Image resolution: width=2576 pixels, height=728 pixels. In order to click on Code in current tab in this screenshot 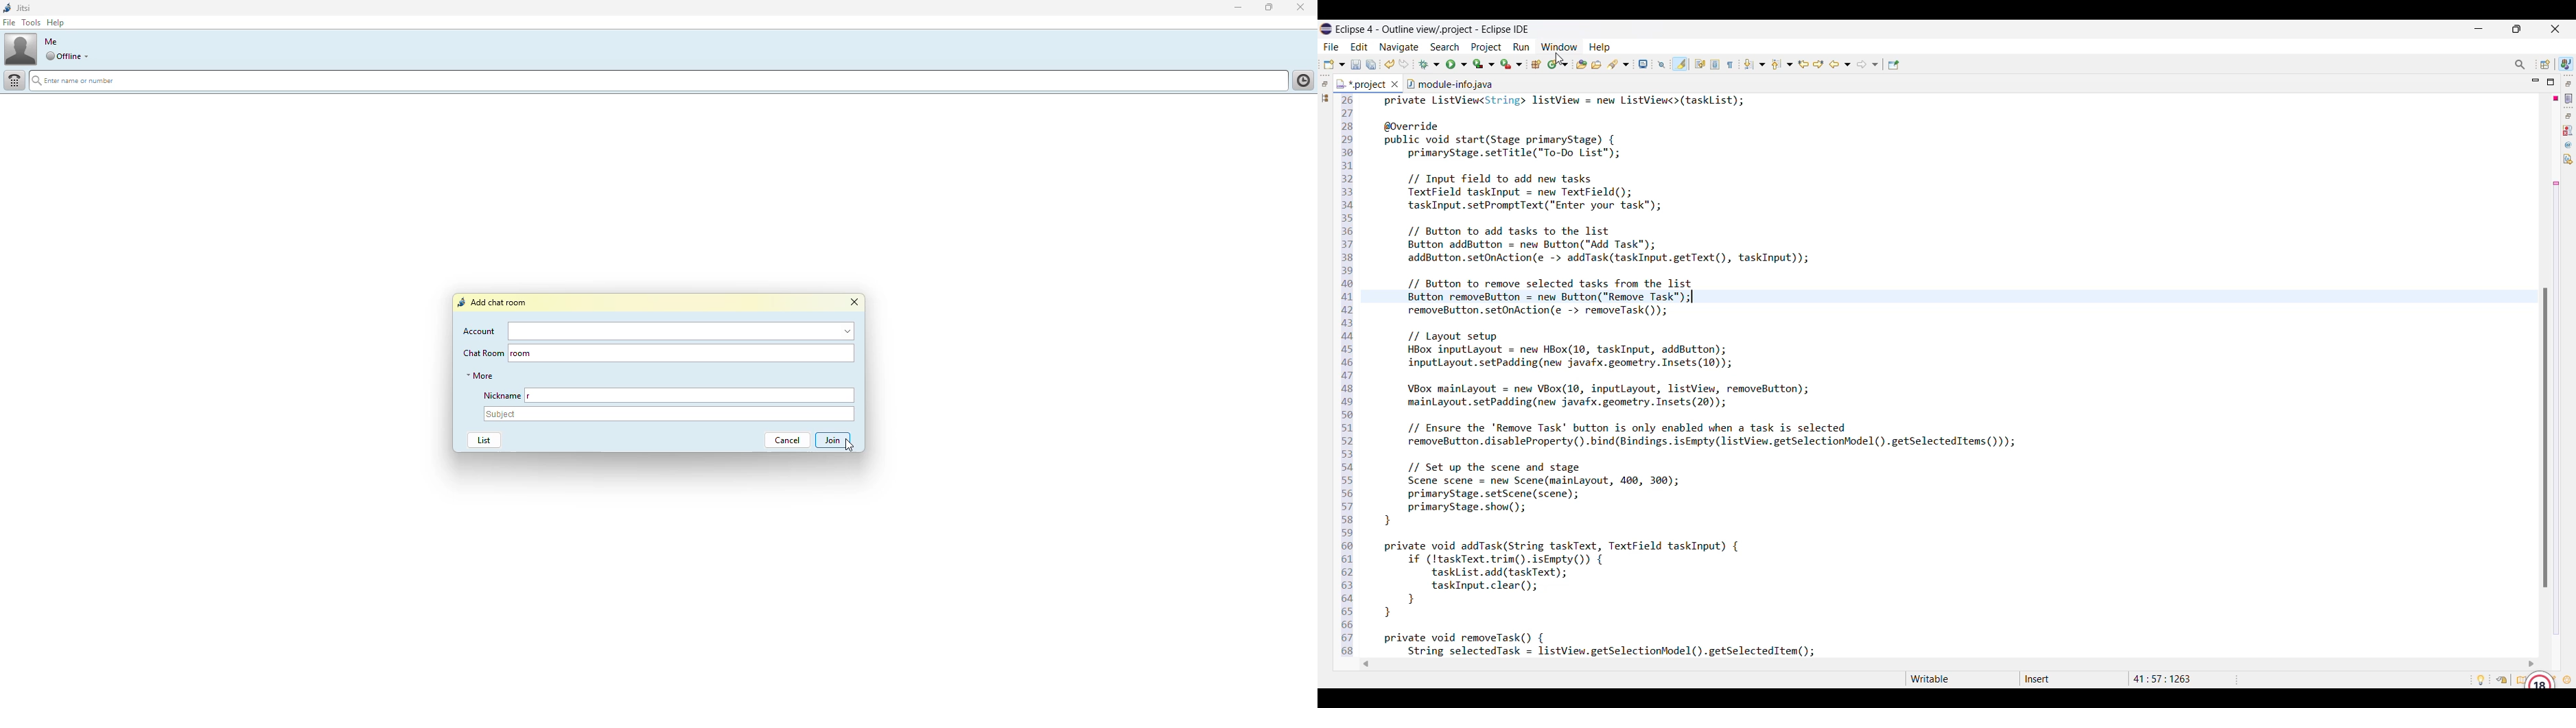, I will do `click(1756, 374)`.